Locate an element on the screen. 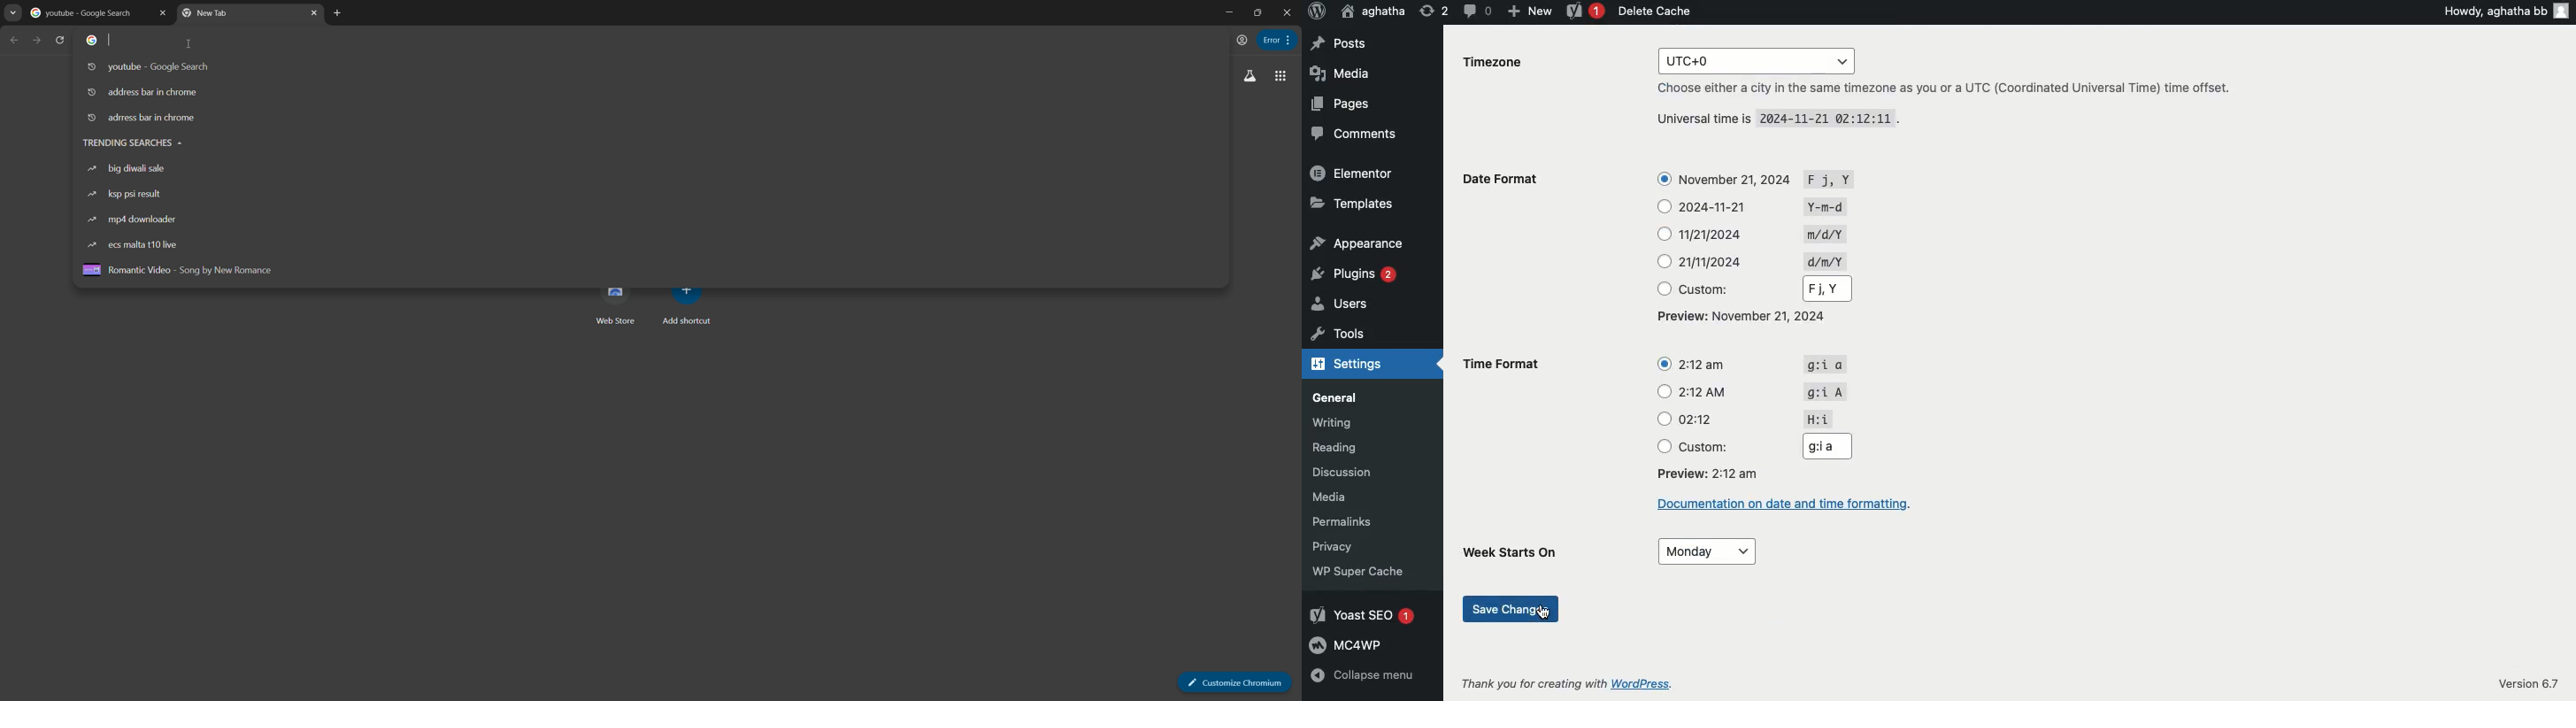 The height and width of the screenshot is (728, 2576). account is located at coordinates (1240, 40).